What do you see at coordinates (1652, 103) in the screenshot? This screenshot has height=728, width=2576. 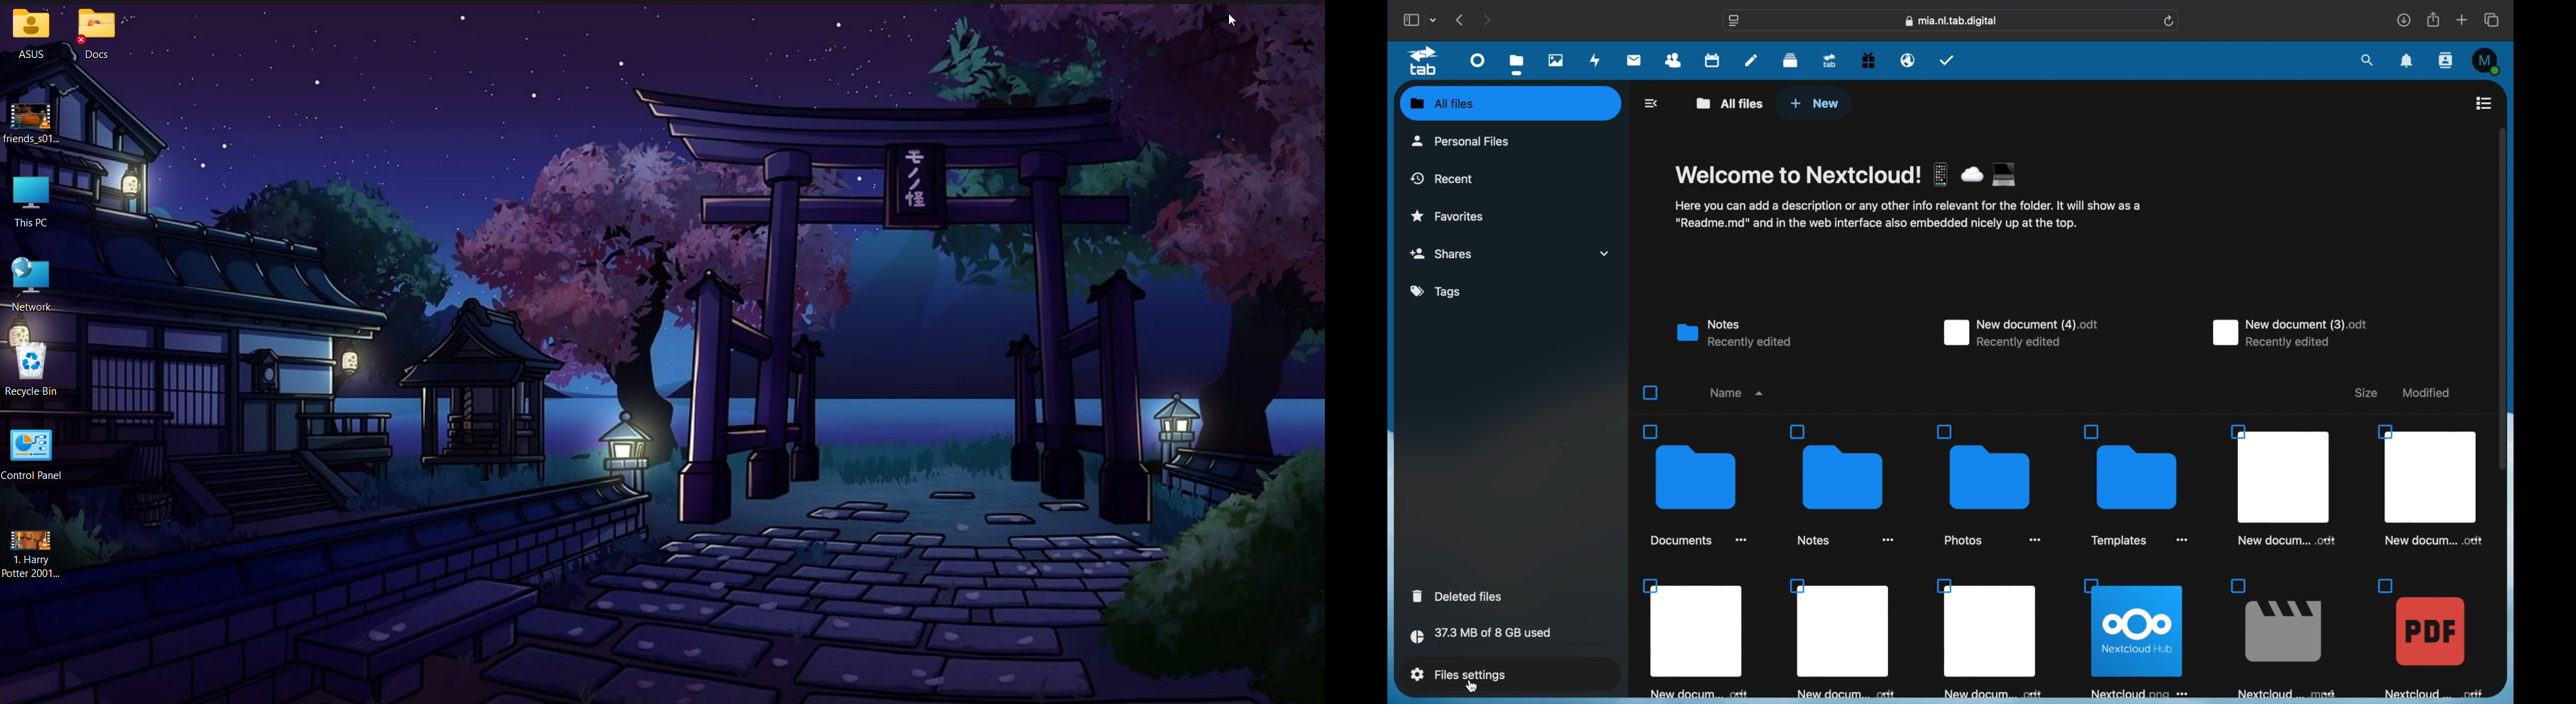 I see `back` at bounding box center [1652, 103].